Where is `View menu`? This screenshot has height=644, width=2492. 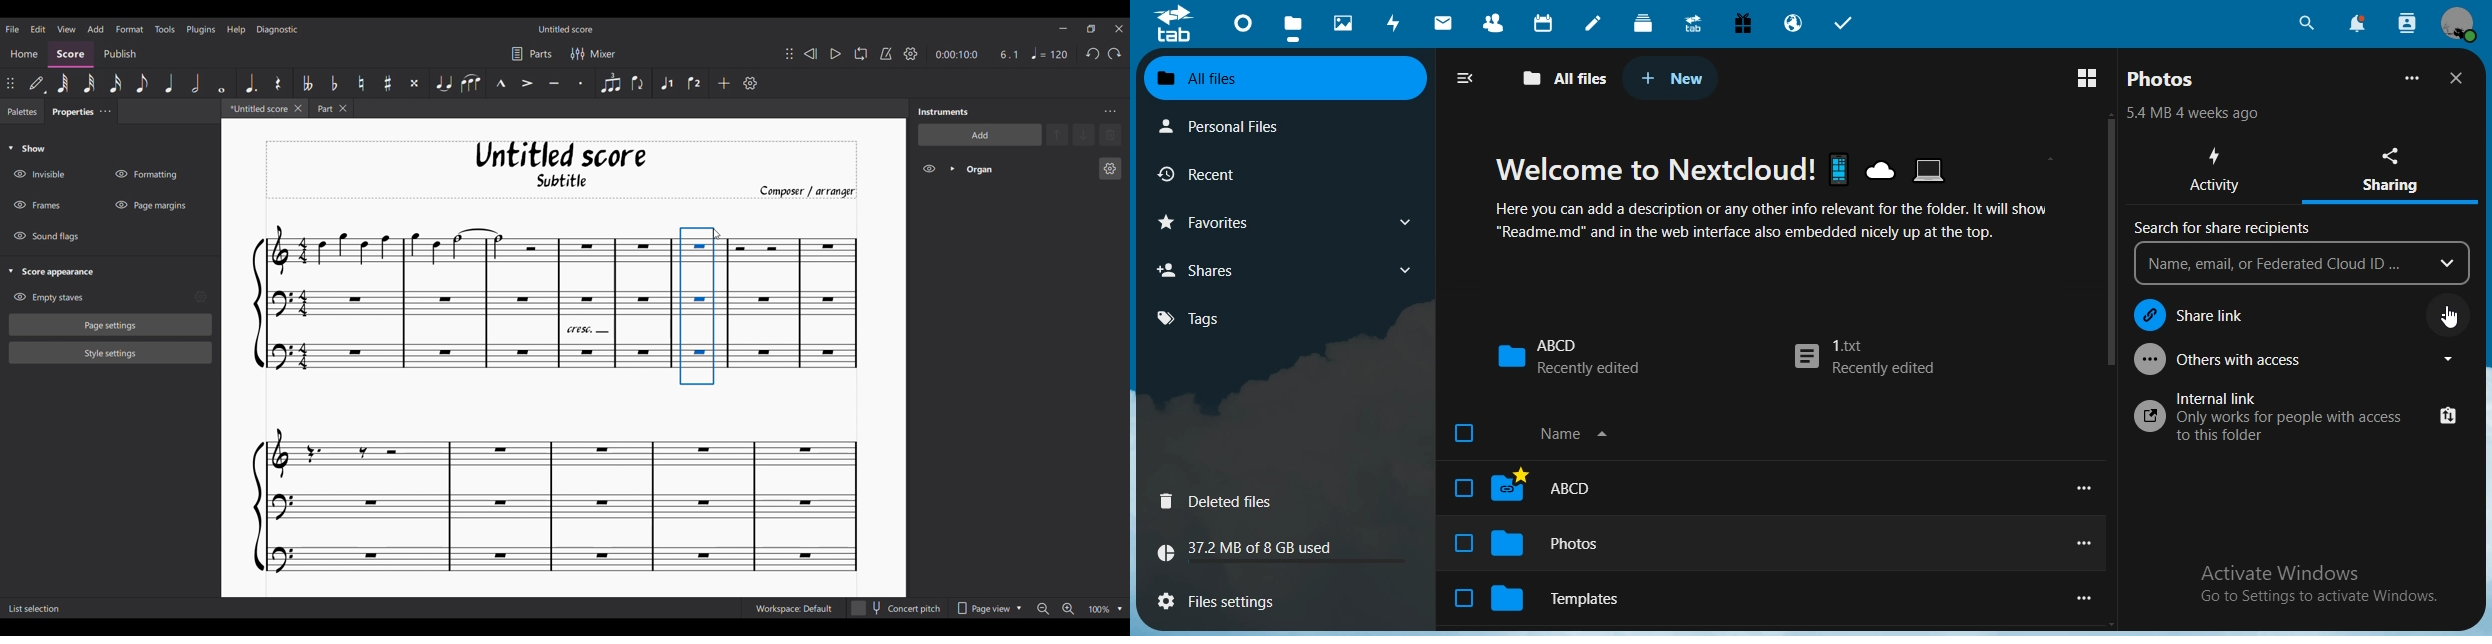
View menu is located at coordinates (67, 29).